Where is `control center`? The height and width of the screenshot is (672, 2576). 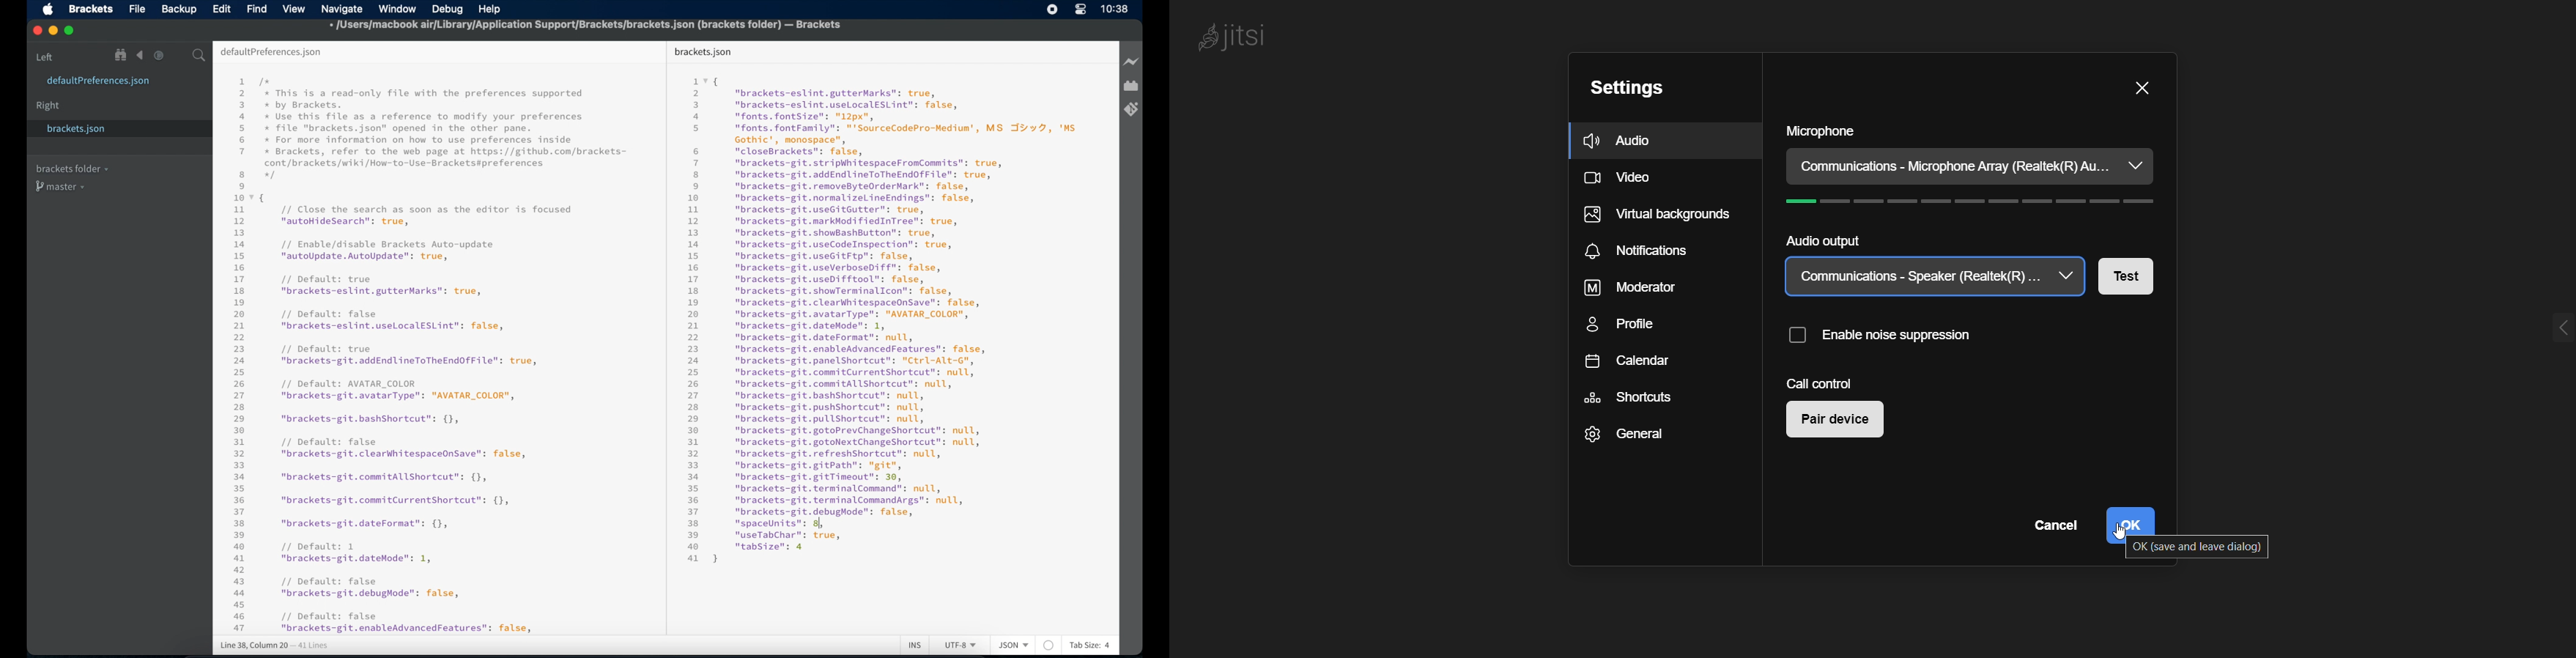 control center is located at coordinates (1080, 9).